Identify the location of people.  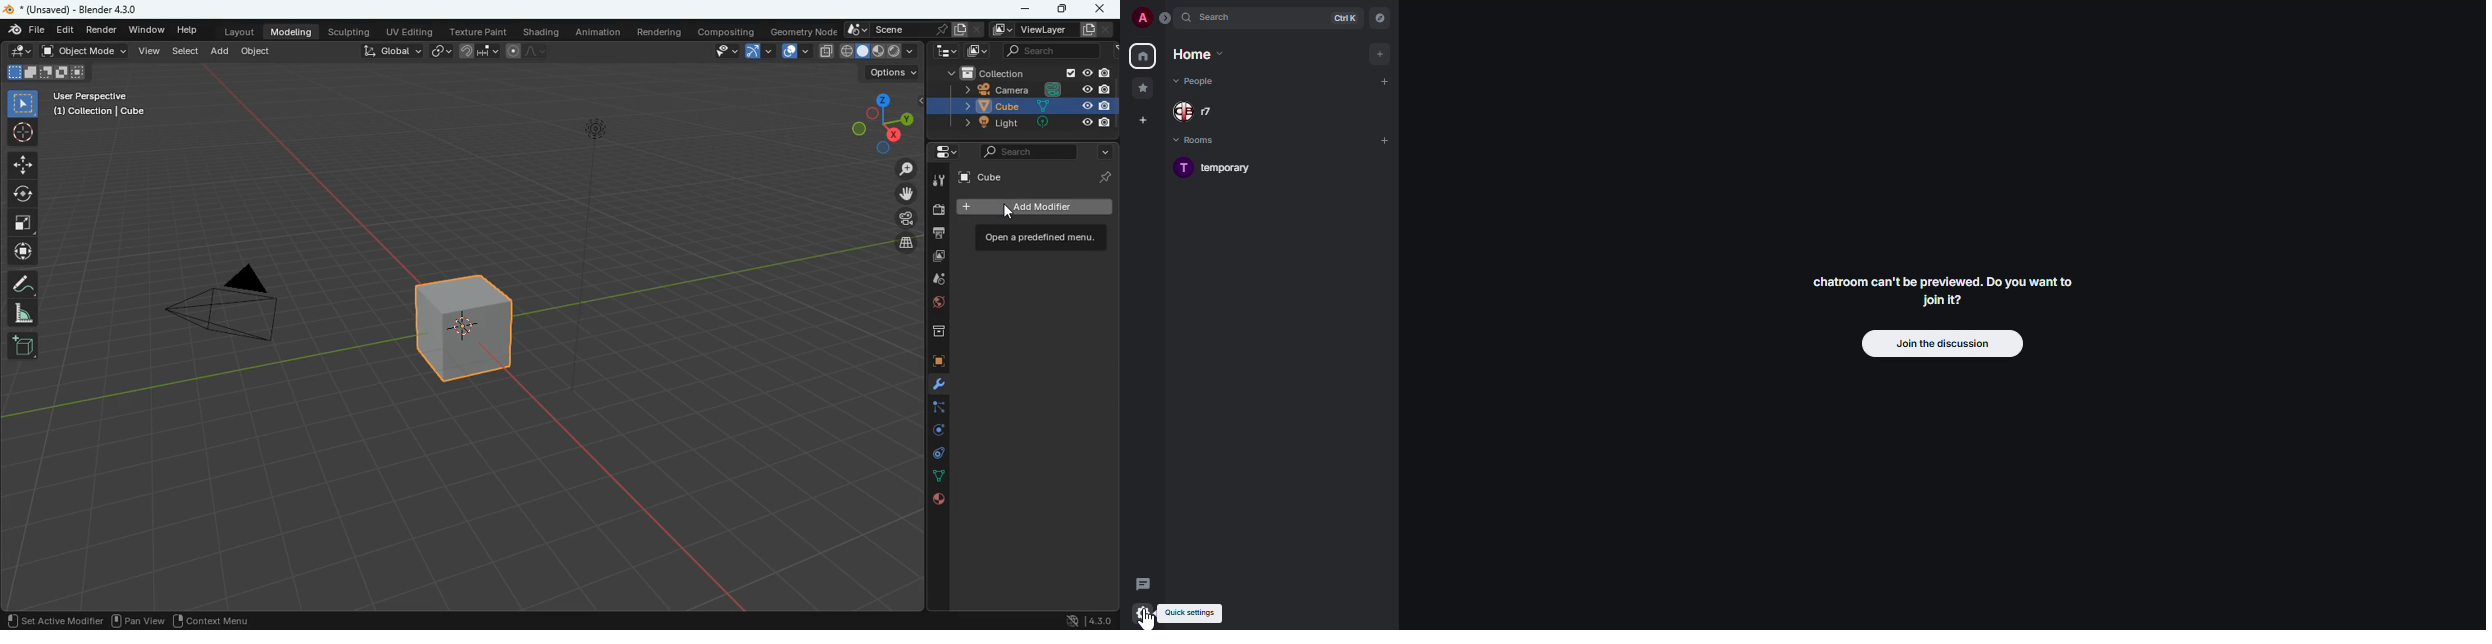
(1202, 111).